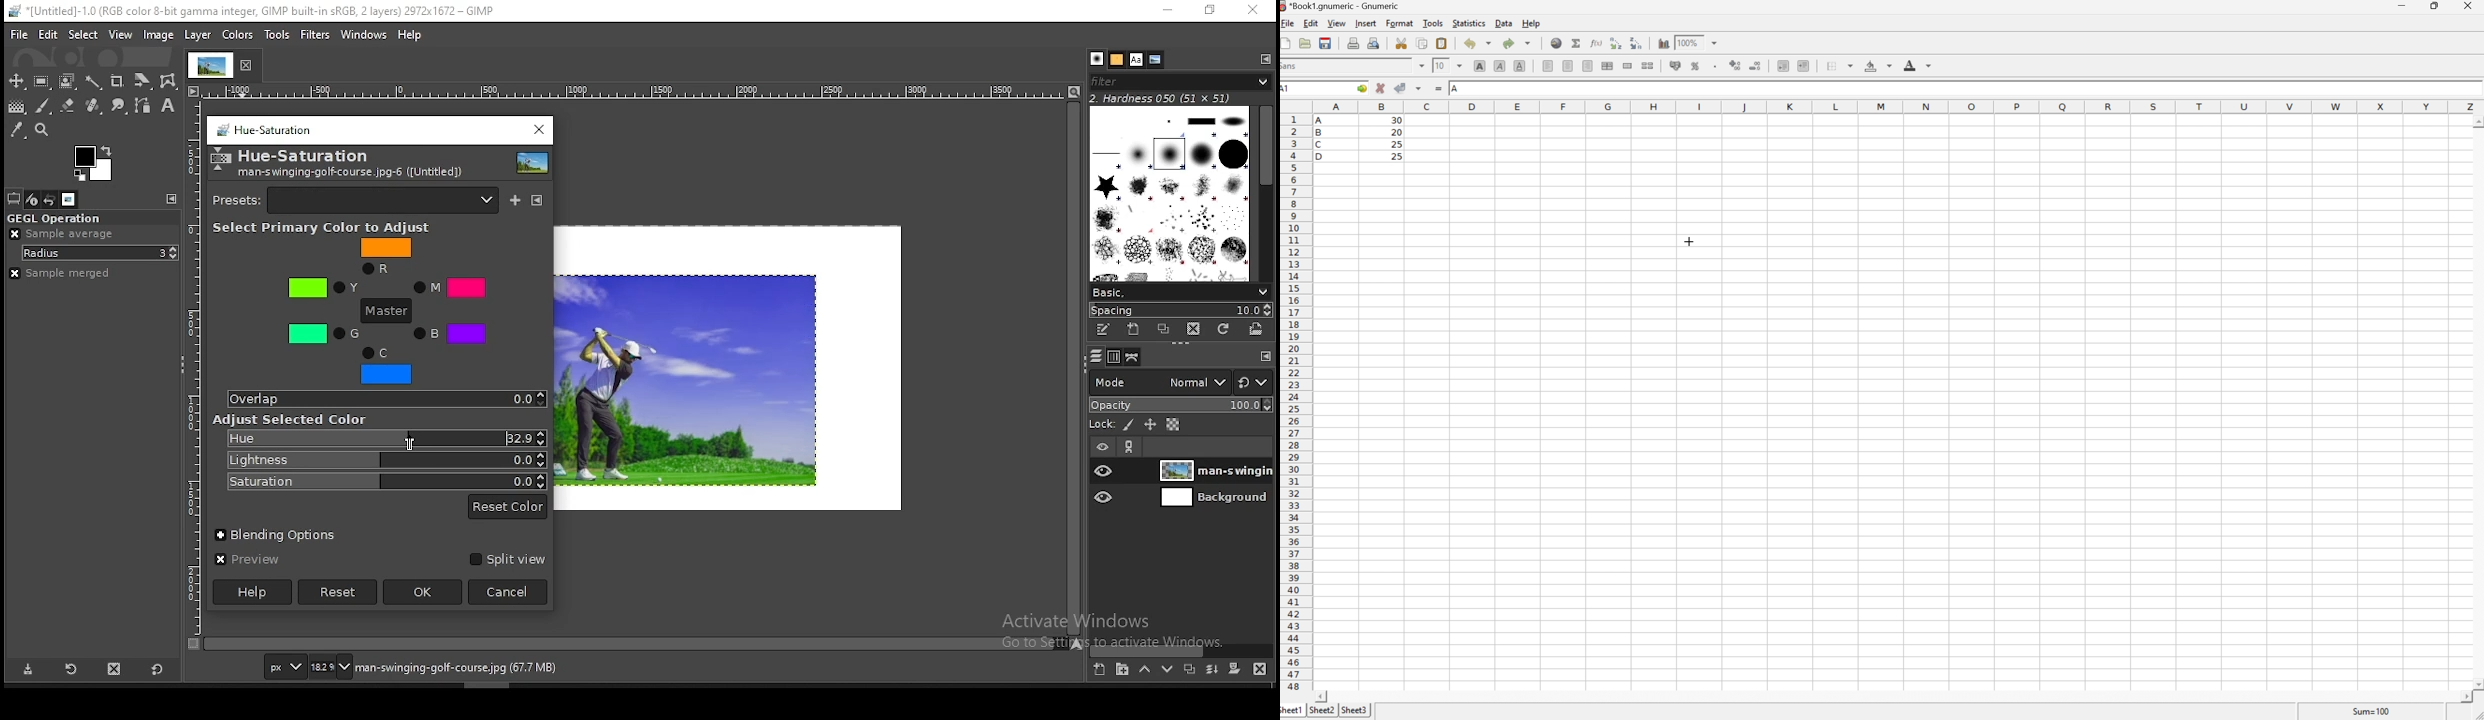 Image resolution: width=2492 pixels, height=728 pixels. I want to click on A, so click(1323, 118).